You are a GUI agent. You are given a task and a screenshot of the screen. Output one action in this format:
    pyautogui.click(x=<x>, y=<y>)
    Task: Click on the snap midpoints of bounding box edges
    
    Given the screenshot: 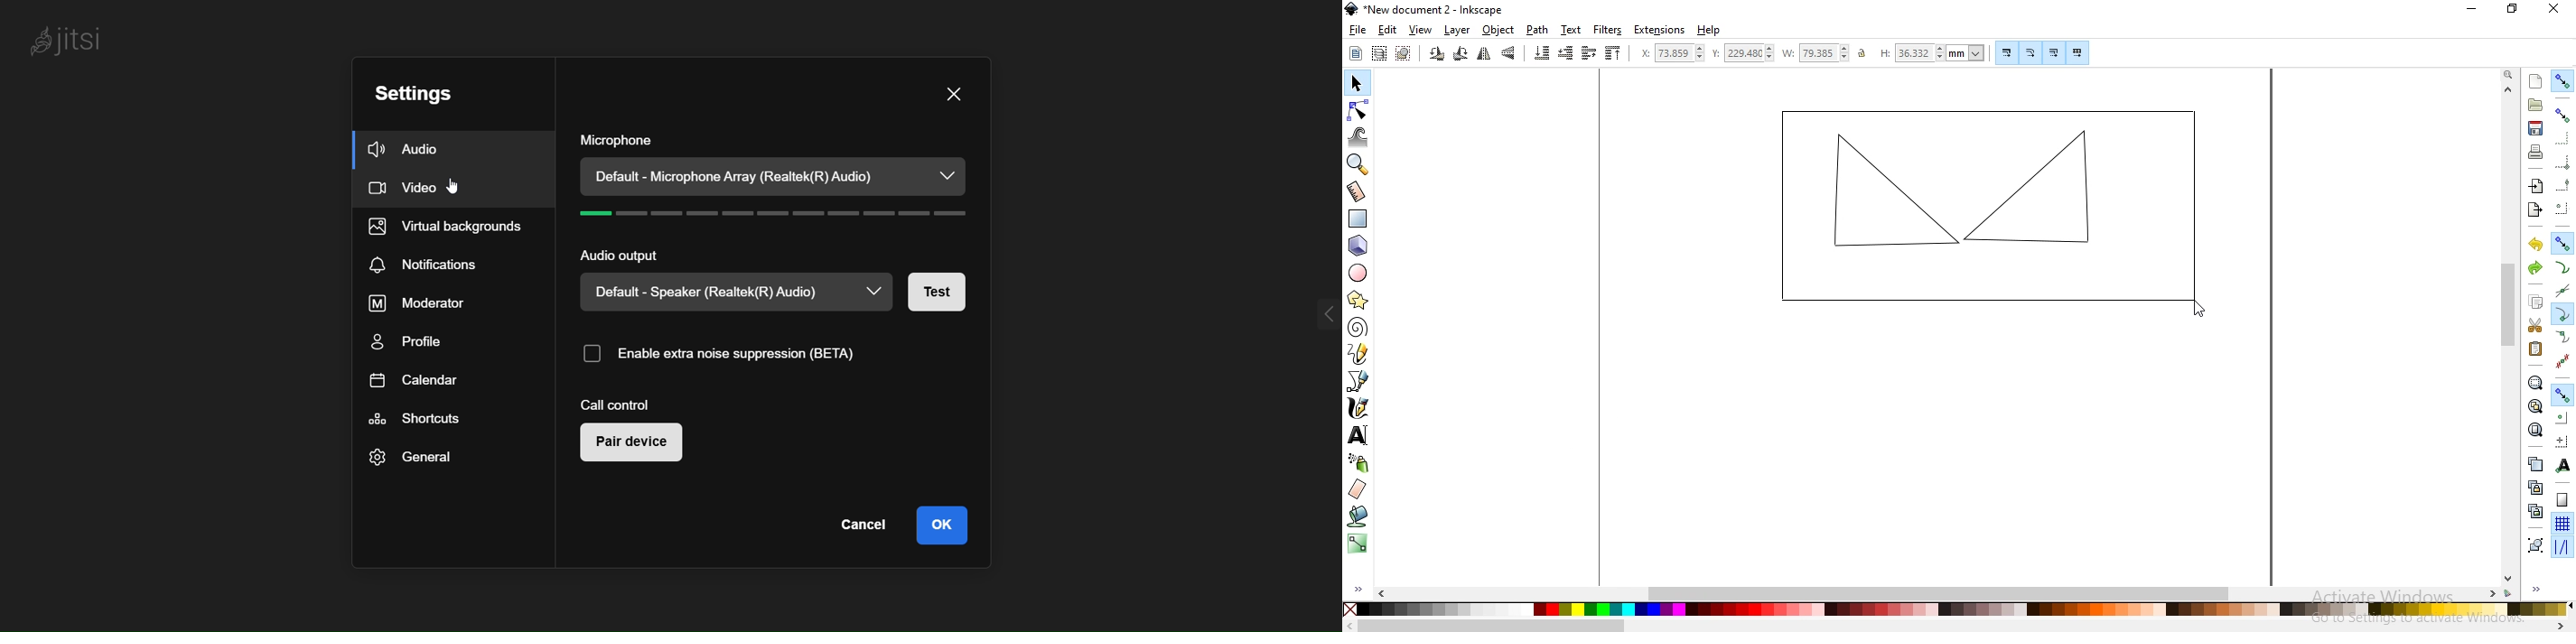 What is the action you would take?
    pyautogui.click(x=2563, y=183)
    